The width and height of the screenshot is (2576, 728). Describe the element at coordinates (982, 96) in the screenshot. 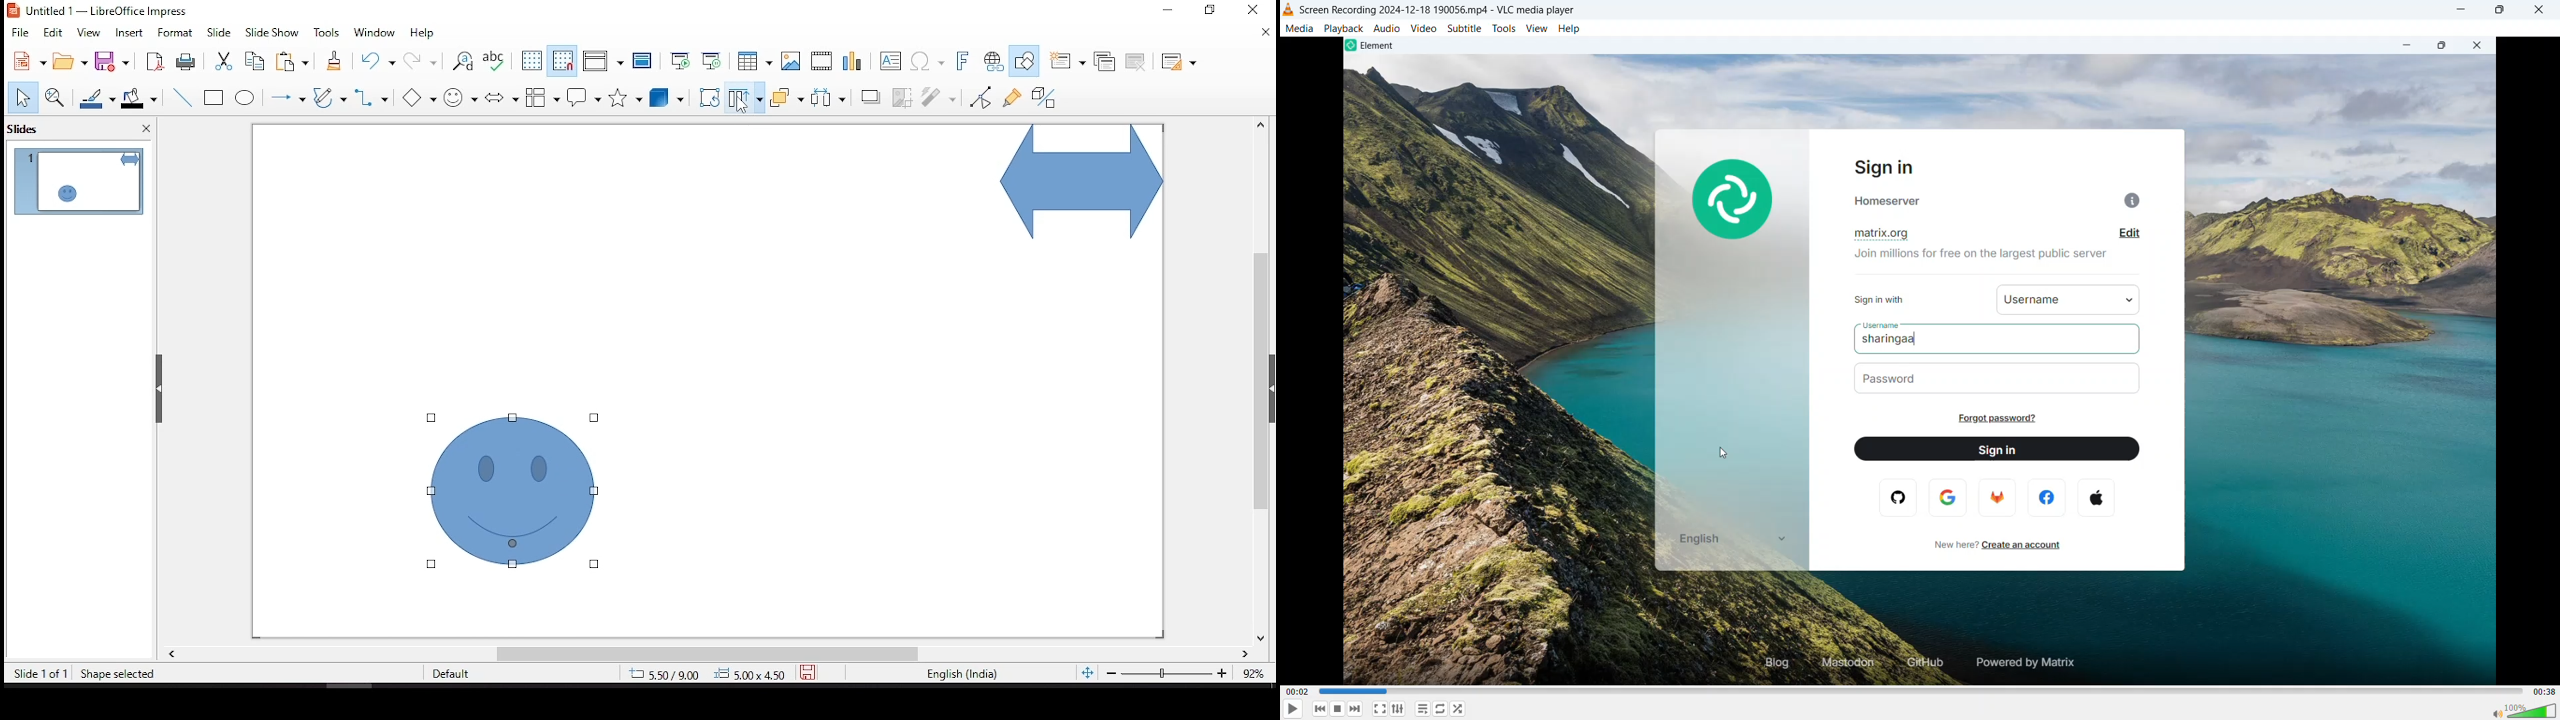

I see `toggle point edit mode` at that location.